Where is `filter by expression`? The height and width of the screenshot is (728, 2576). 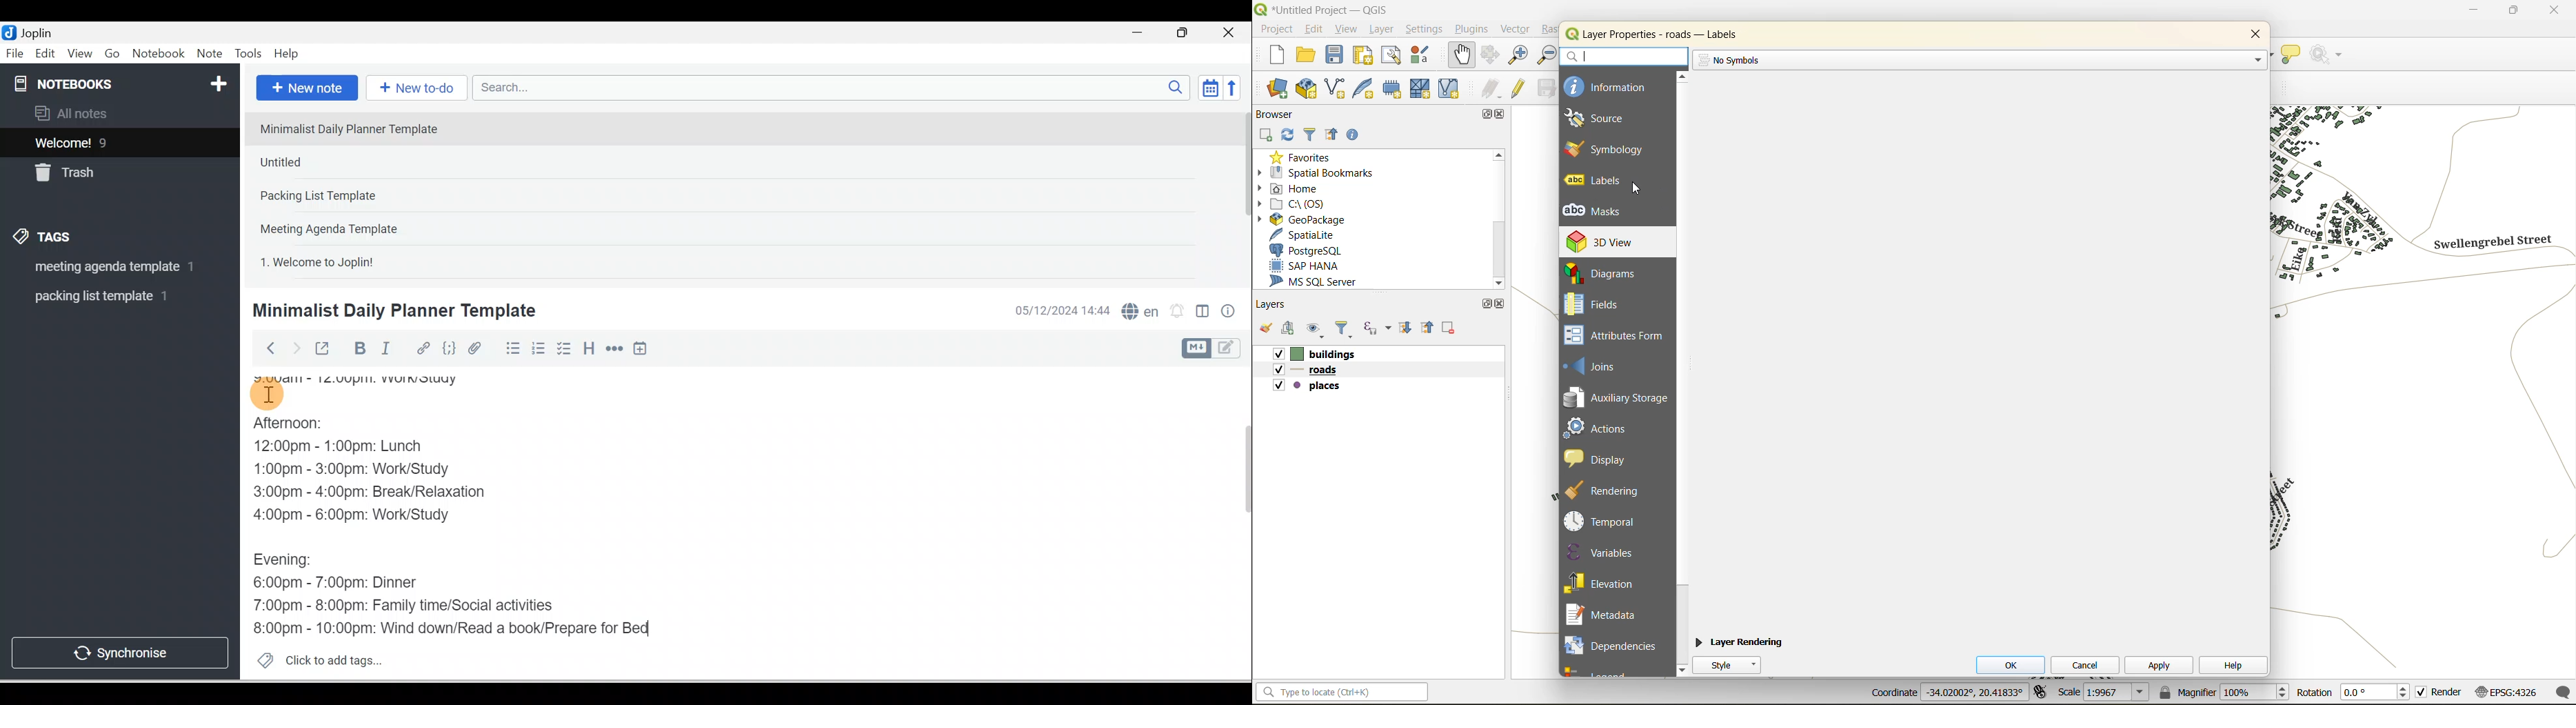 filter by expression is located at coordinates (1377, 328).